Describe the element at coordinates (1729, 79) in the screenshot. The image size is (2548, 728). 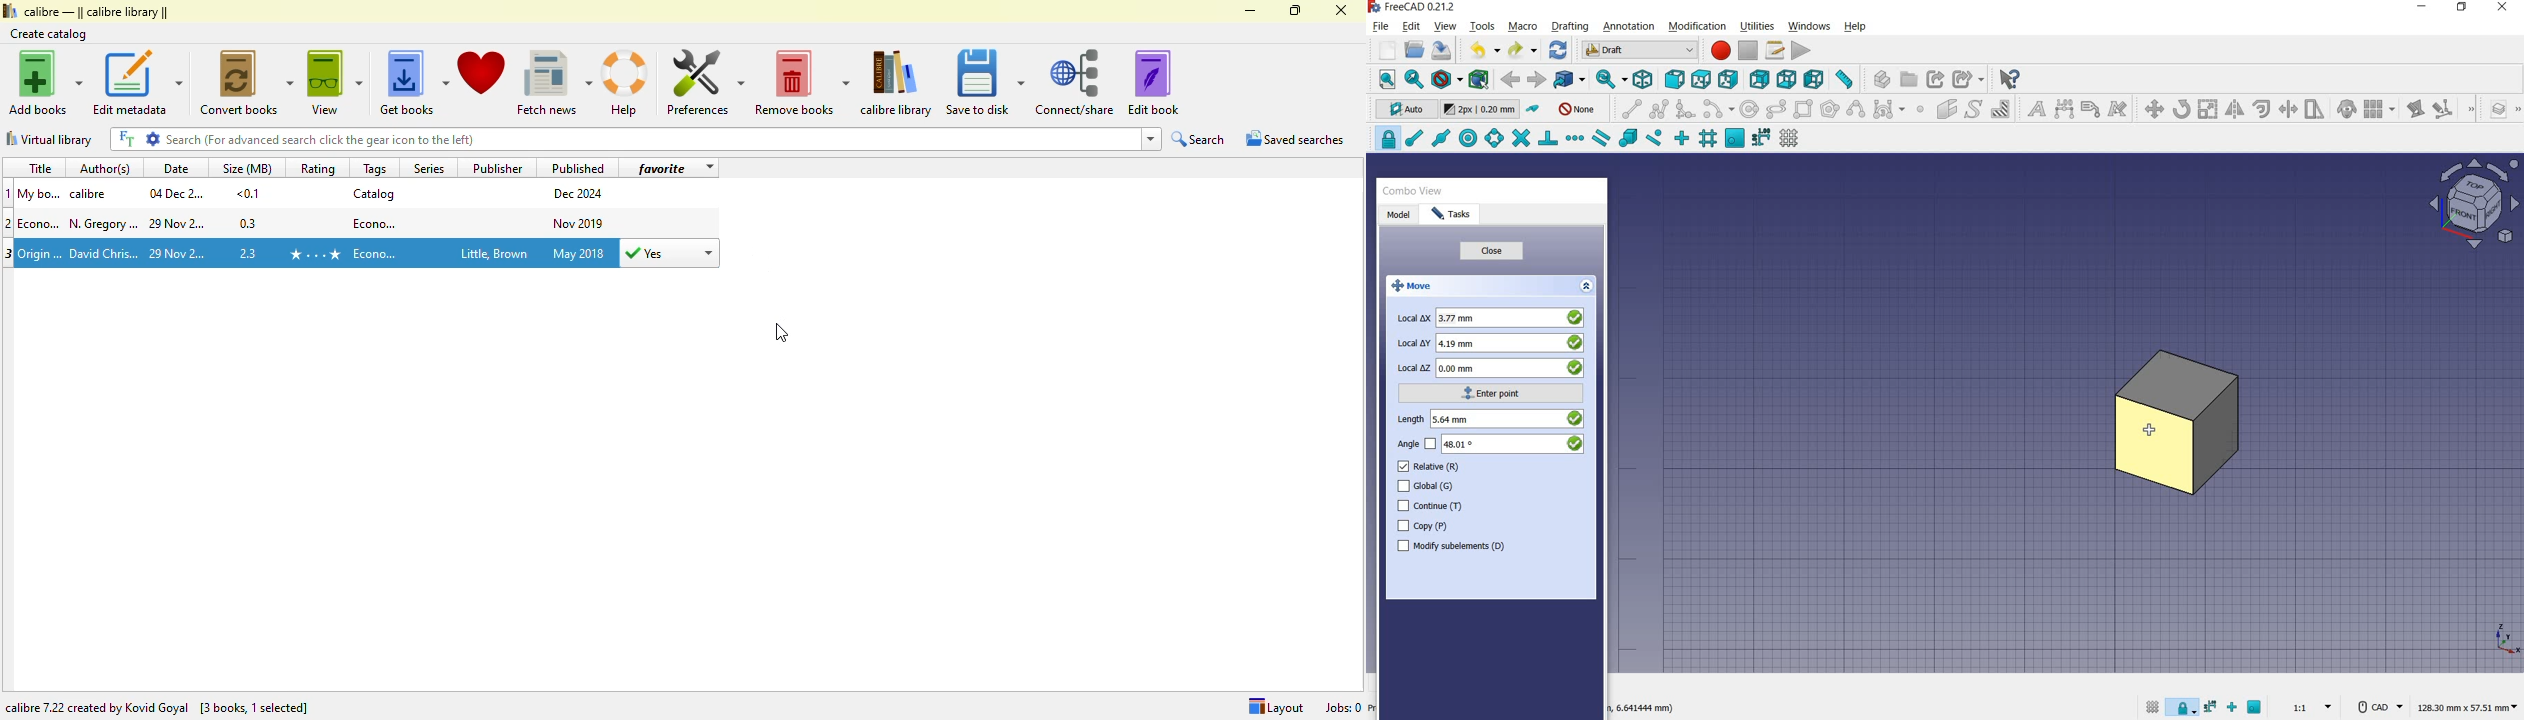
I see `right` at that location.